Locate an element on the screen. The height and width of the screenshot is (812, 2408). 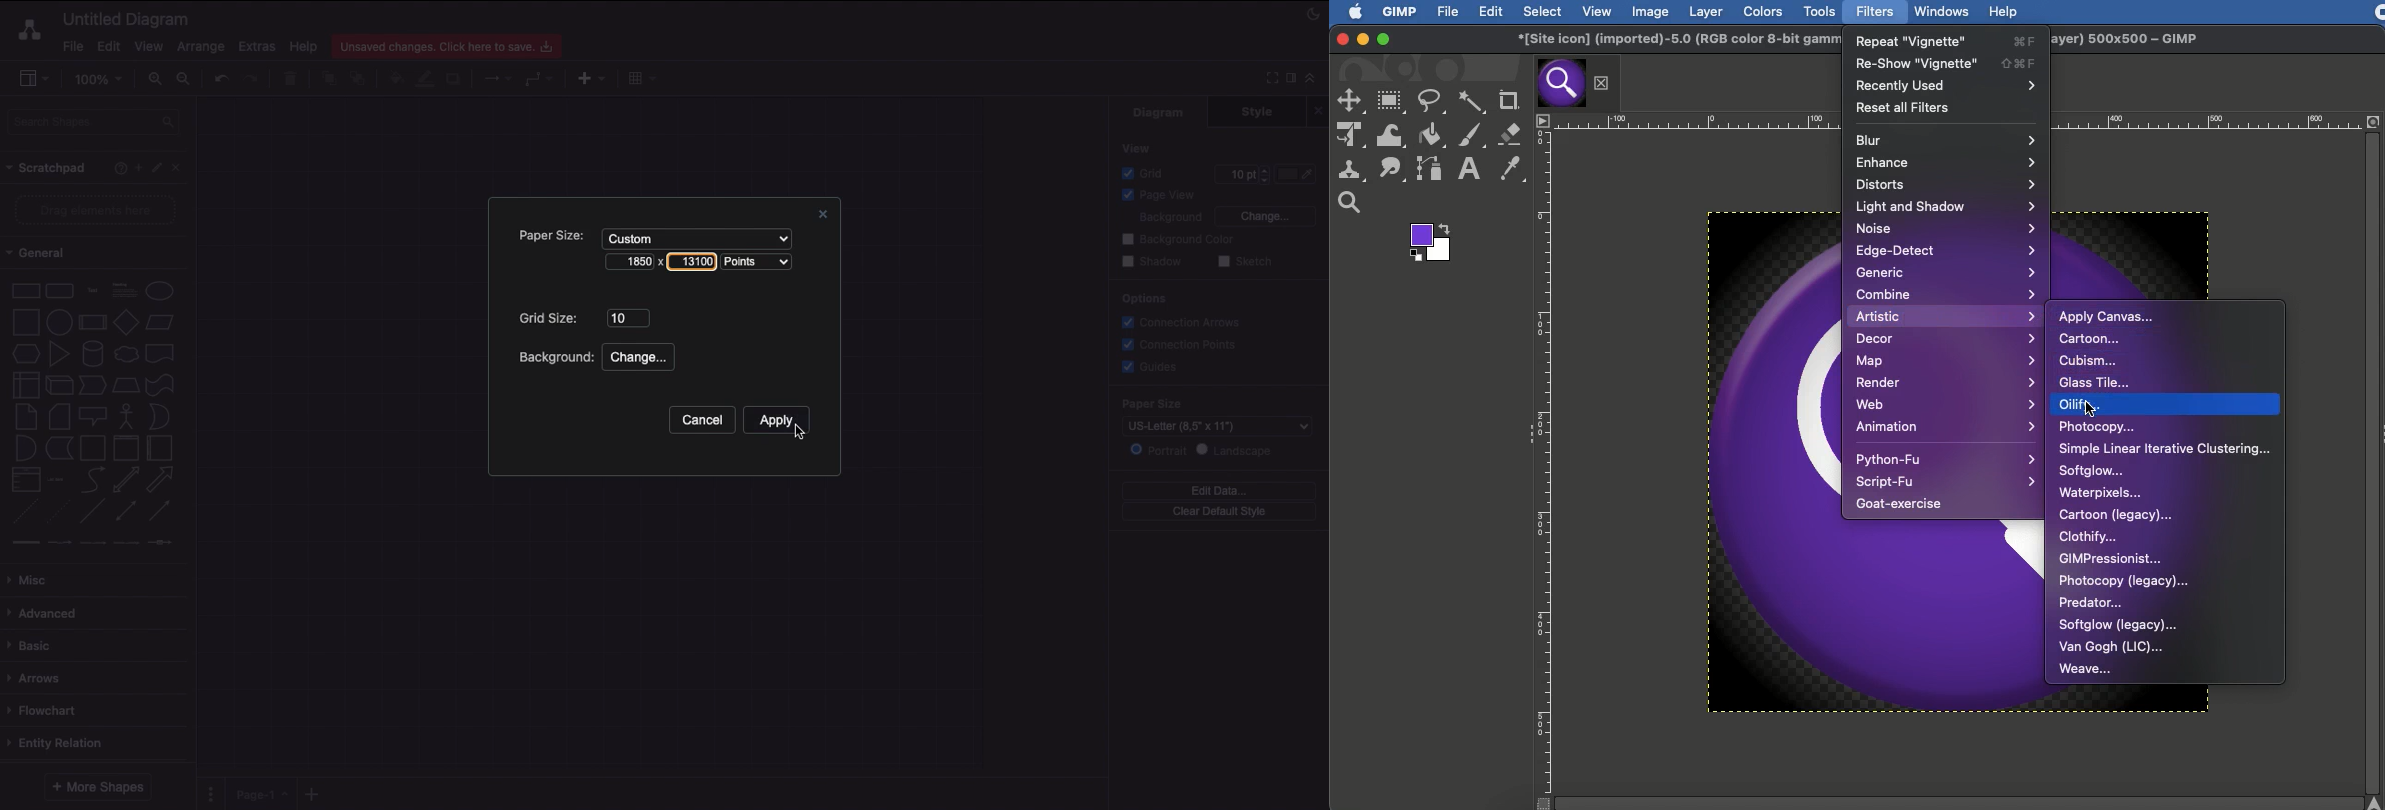
Scroll is located at coordinates (1946, 802).